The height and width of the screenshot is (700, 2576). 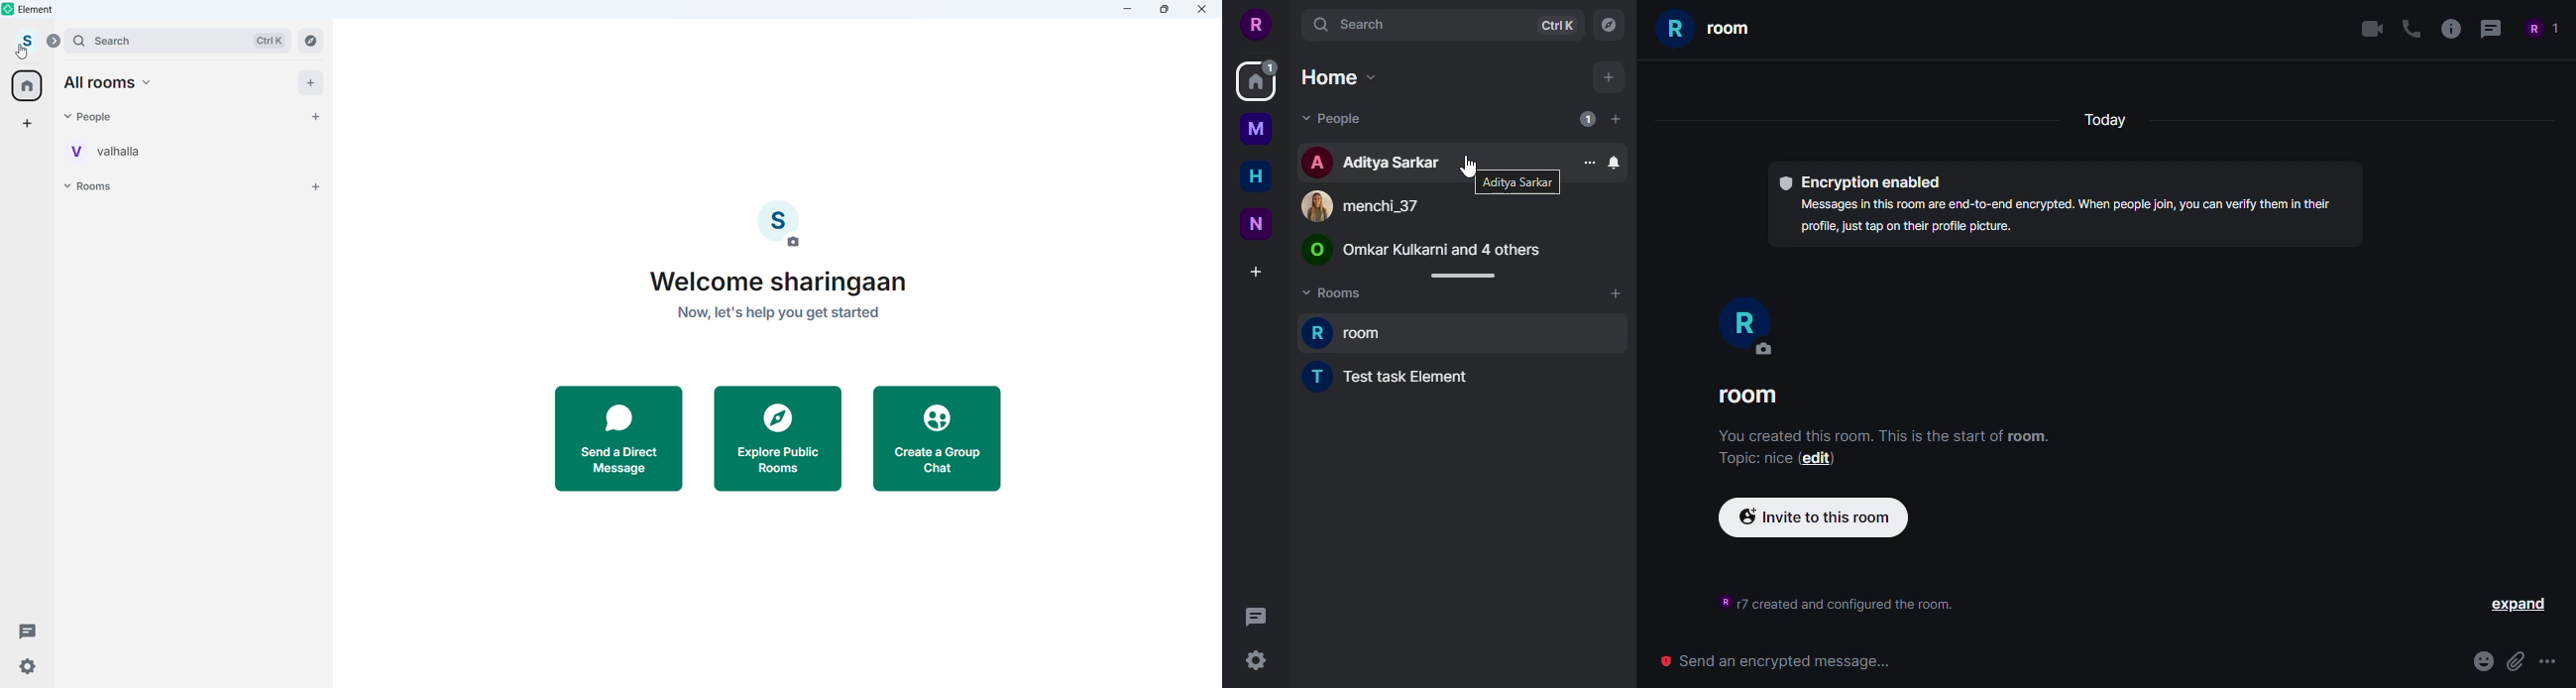 What do you see at coordinates (1255, 659) in the screenshot?
I see `quick settings` at bounding box center [1255, 659].